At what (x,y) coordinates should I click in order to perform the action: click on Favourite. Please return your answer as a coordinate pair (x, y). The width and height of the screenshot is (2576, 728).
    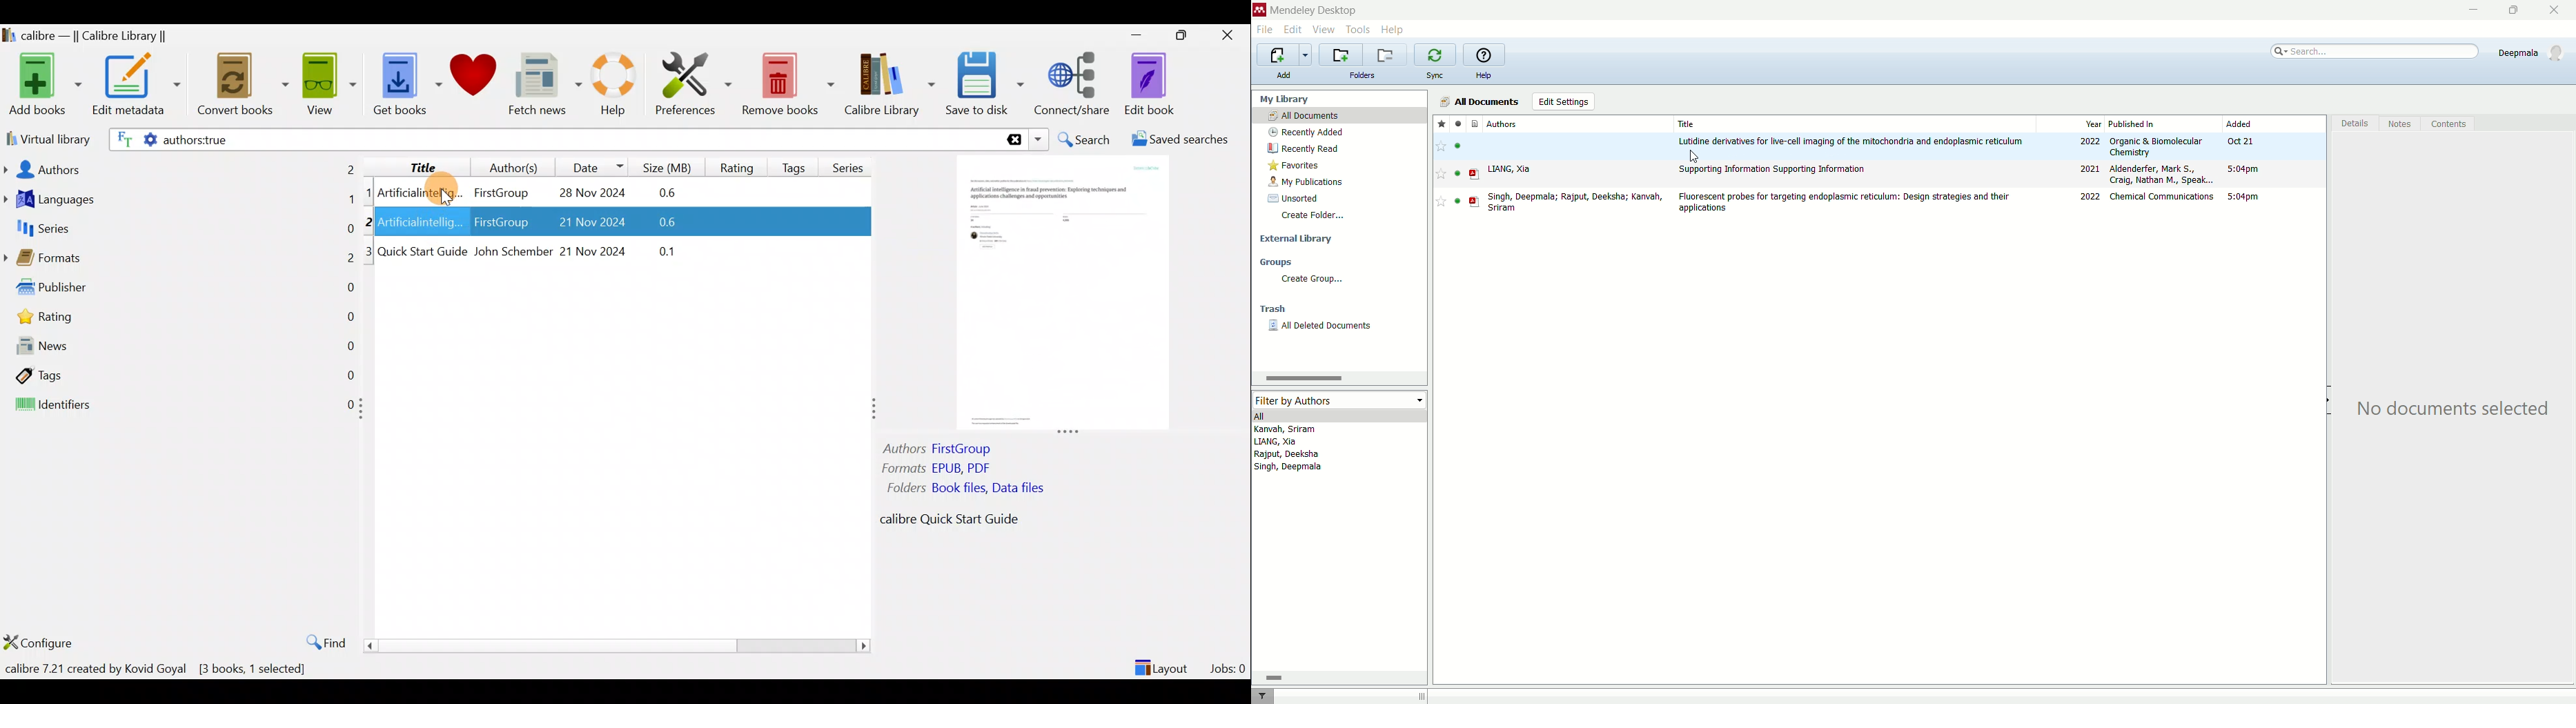
    Looking at the image, I should click on (1439, 202).